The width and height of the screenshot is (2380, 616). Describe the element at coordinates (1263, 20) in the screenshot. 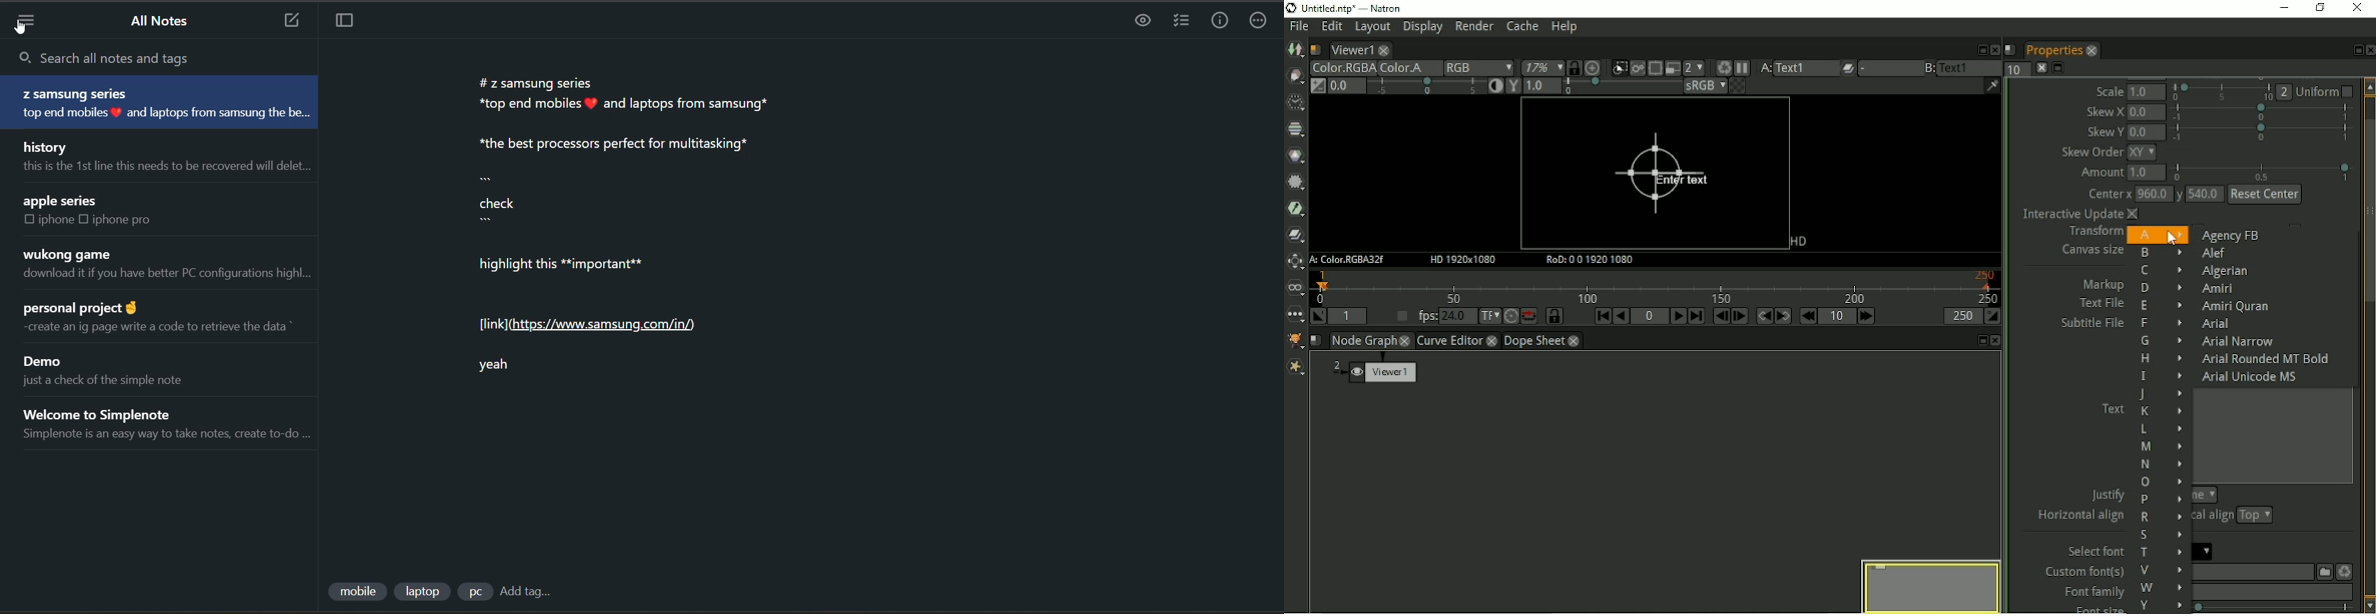

I see `actions` at that location.